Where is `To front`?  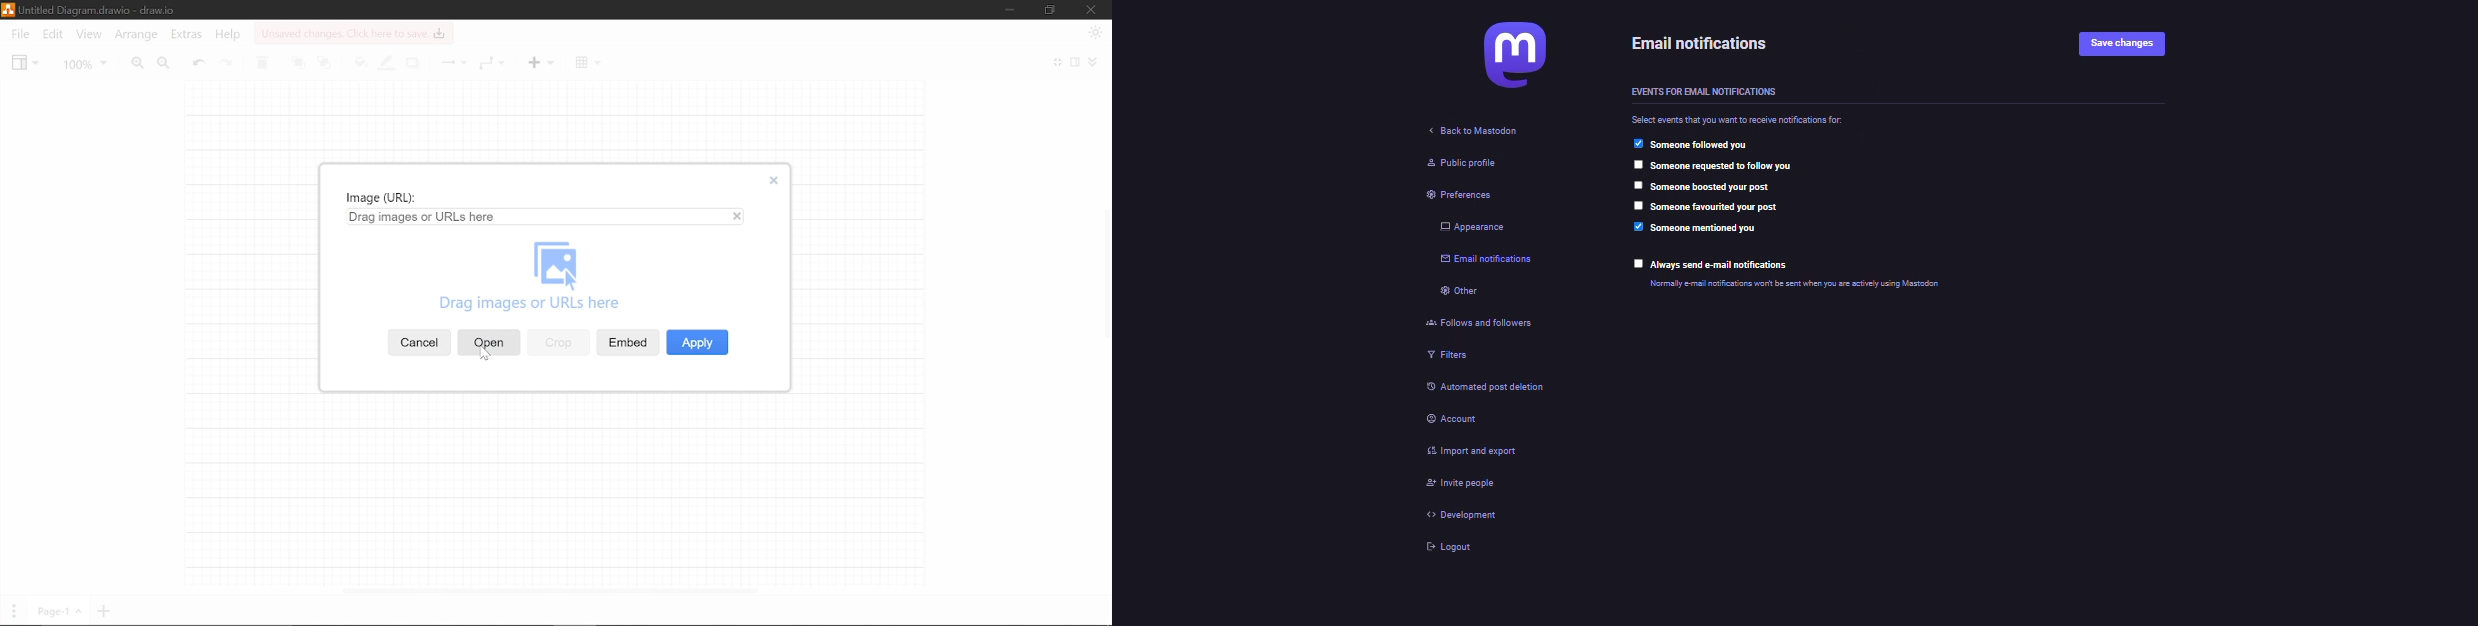
To front is located at coordinates (299, 63).